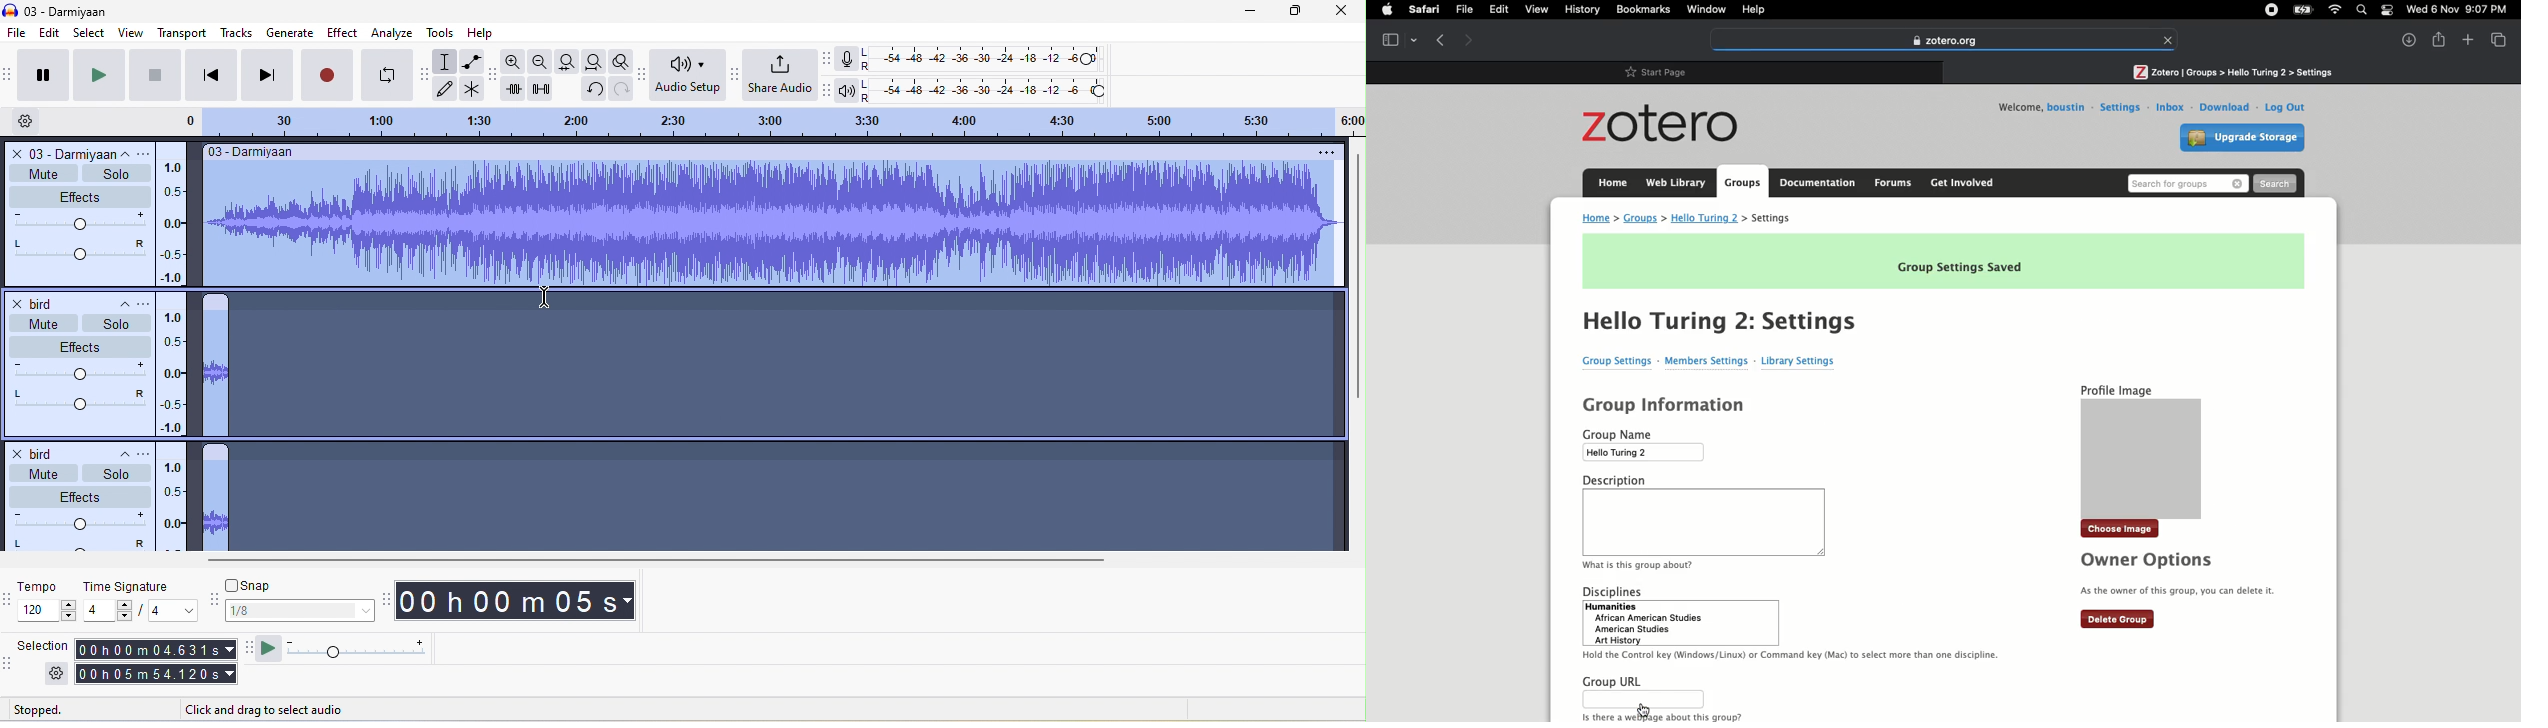  What do you see at coordinates (47, 589) in the screenshot?
I see `tempo` at bounding box center [47, 589].